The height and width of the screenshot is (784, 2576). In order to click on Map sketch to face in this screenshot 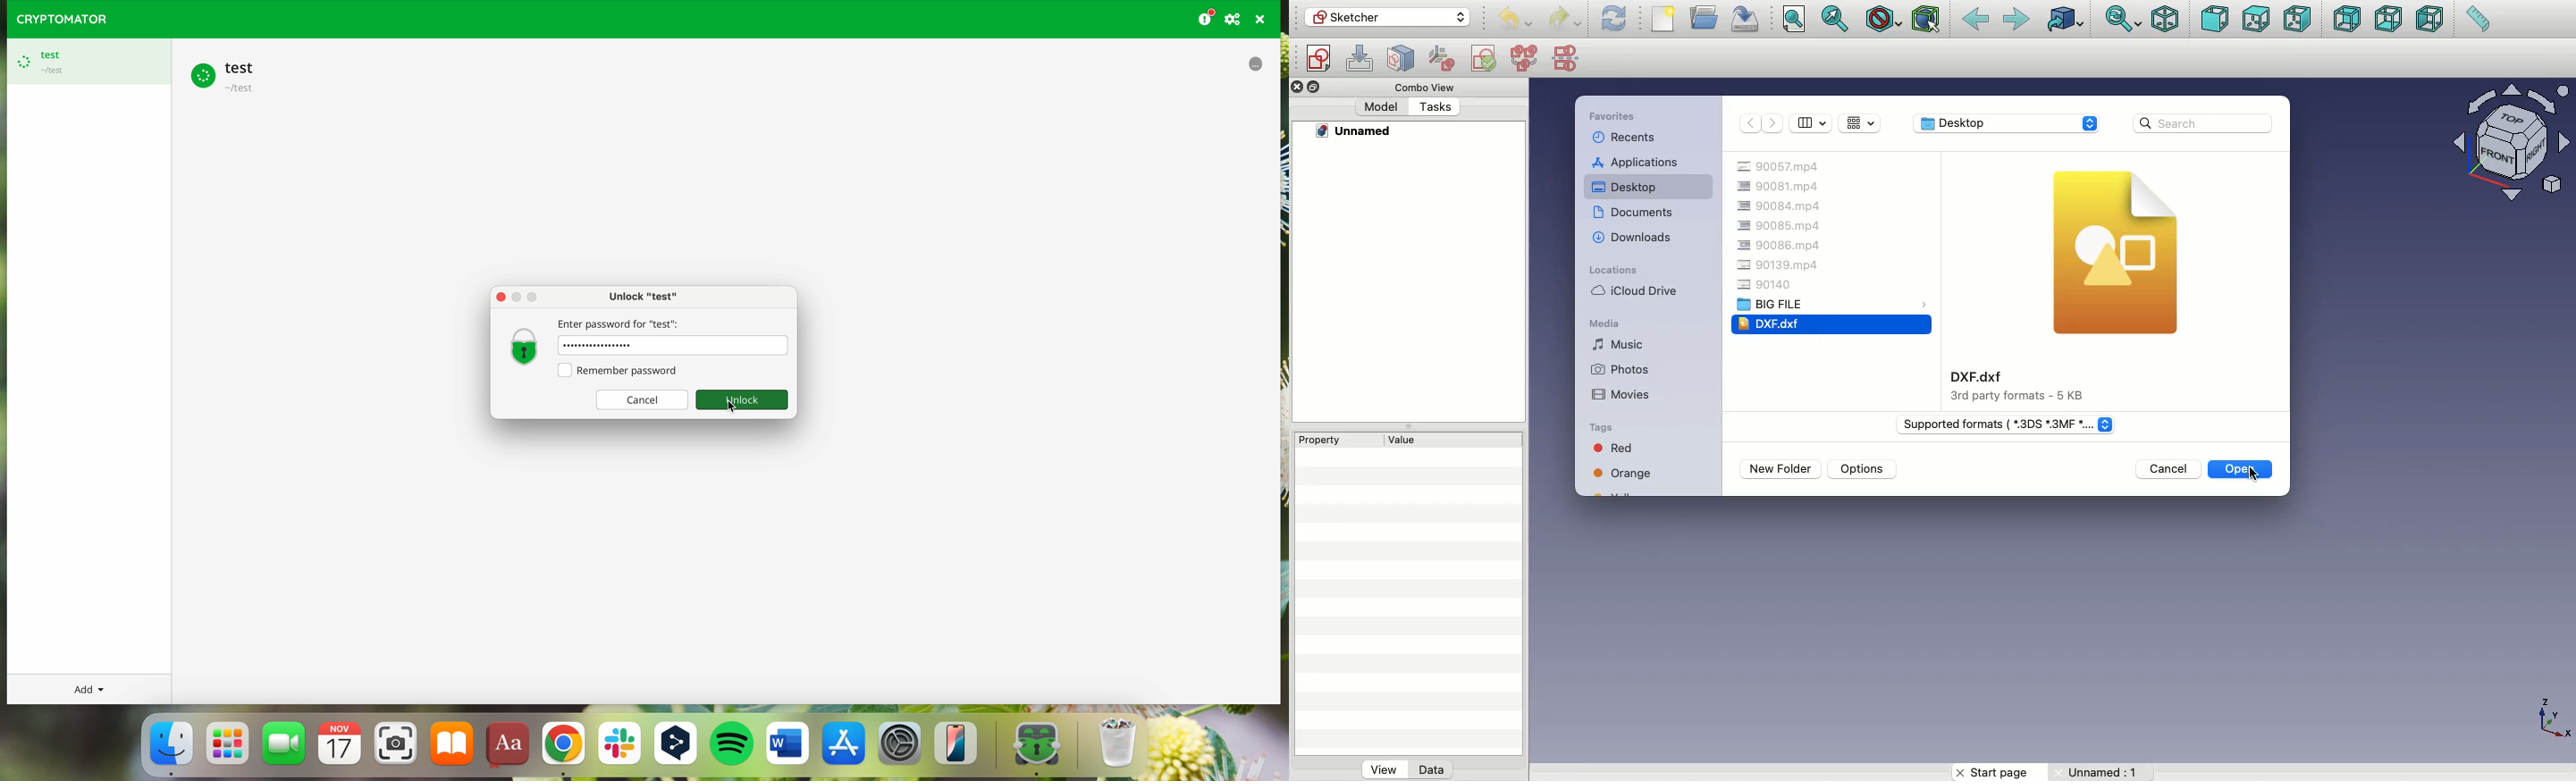, I will do `click(1405, 59)`.